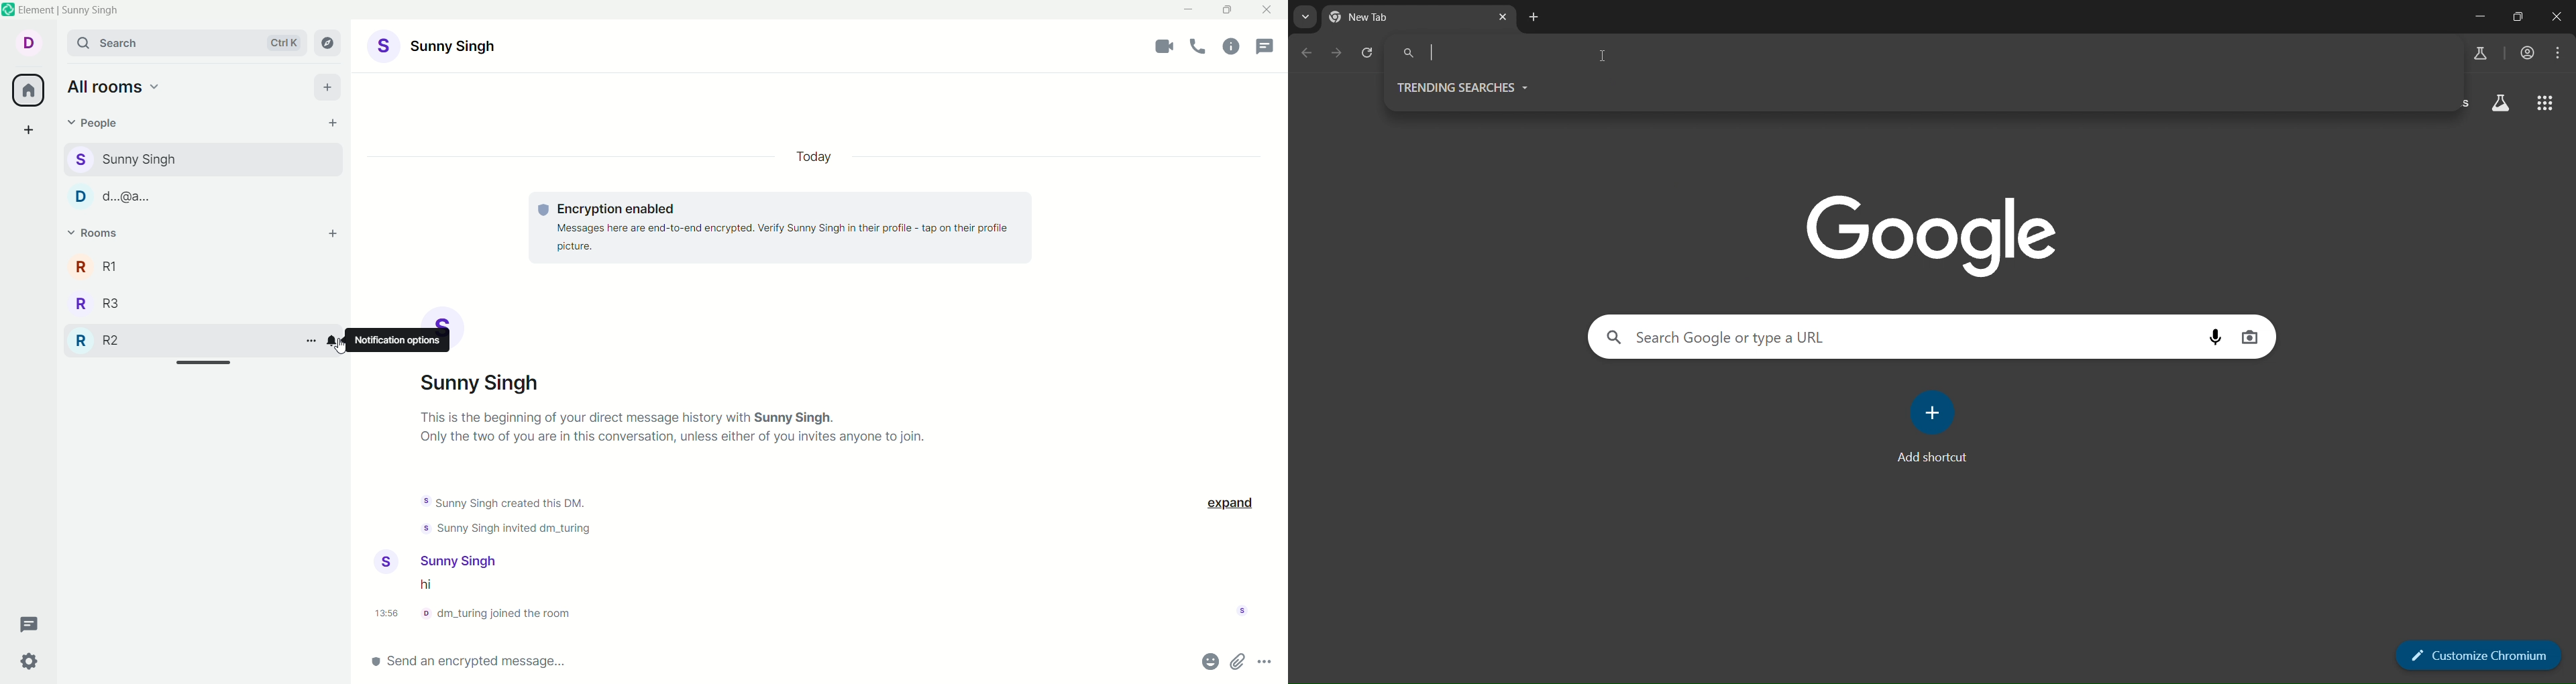 This screenshot has width=2576, height=700. What do you see at coordinates (1165, 49) in the screenshot?
I see `video call` at bounding box center [1165, 49].